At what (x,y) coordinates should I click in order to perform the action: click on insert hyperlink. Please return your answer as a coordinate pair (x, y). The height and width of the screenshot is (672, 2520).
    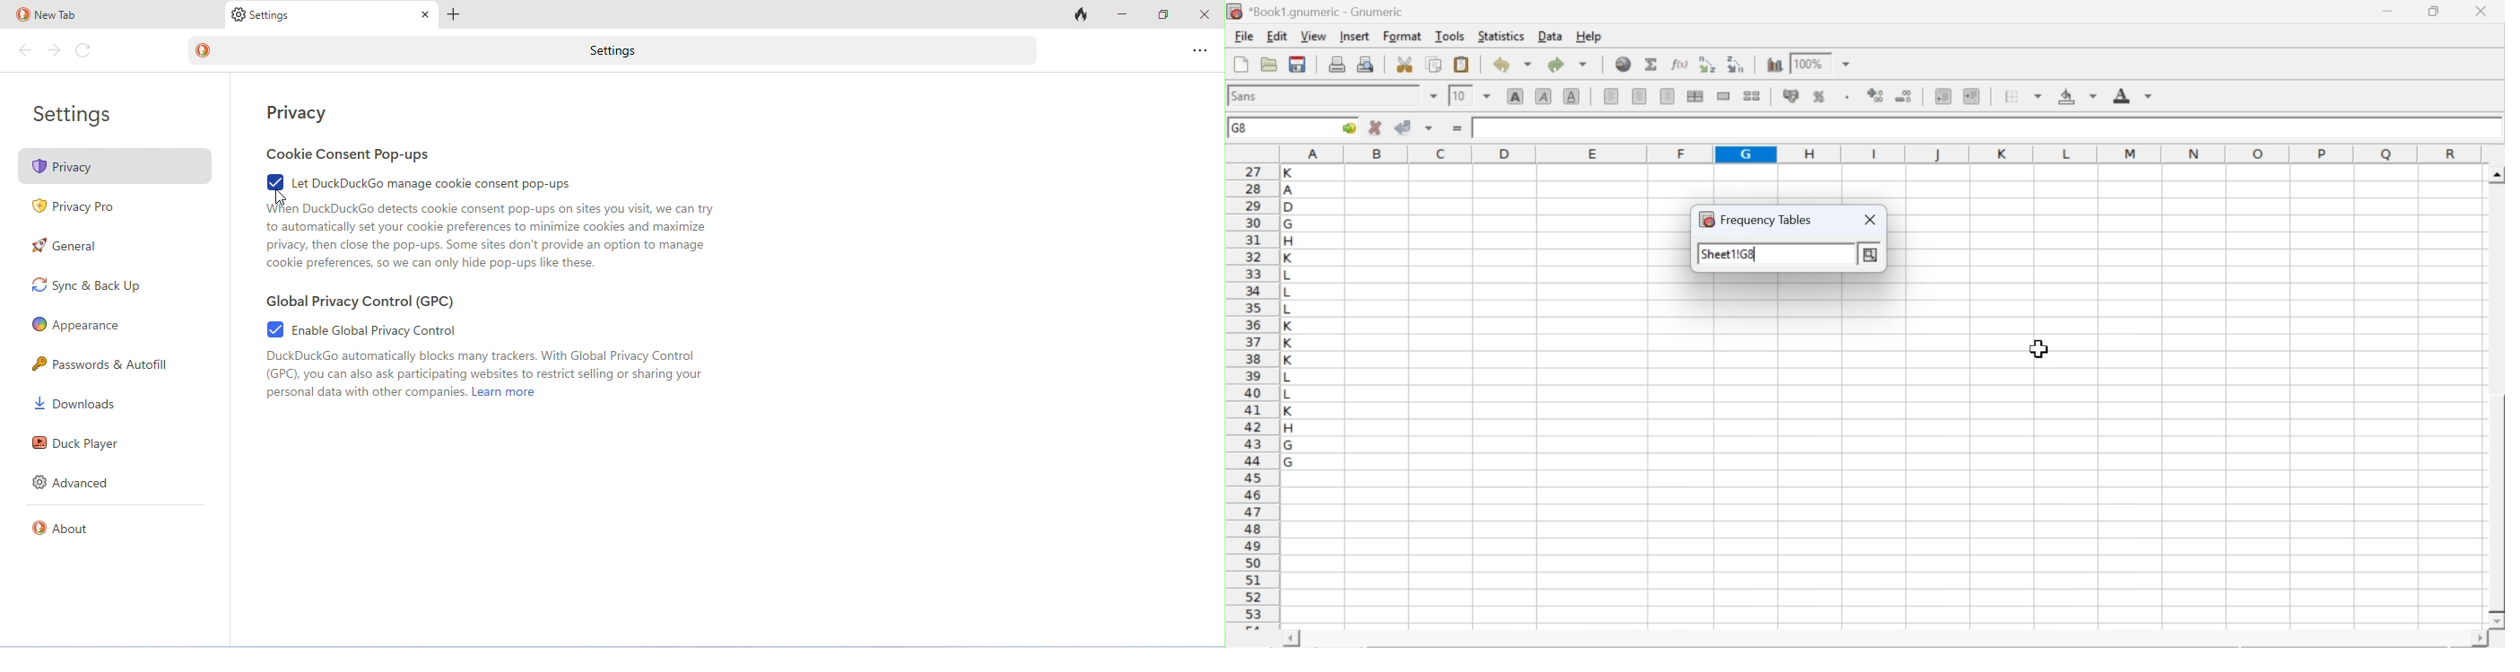
    Looking at the image, I should click on (1624, 64).